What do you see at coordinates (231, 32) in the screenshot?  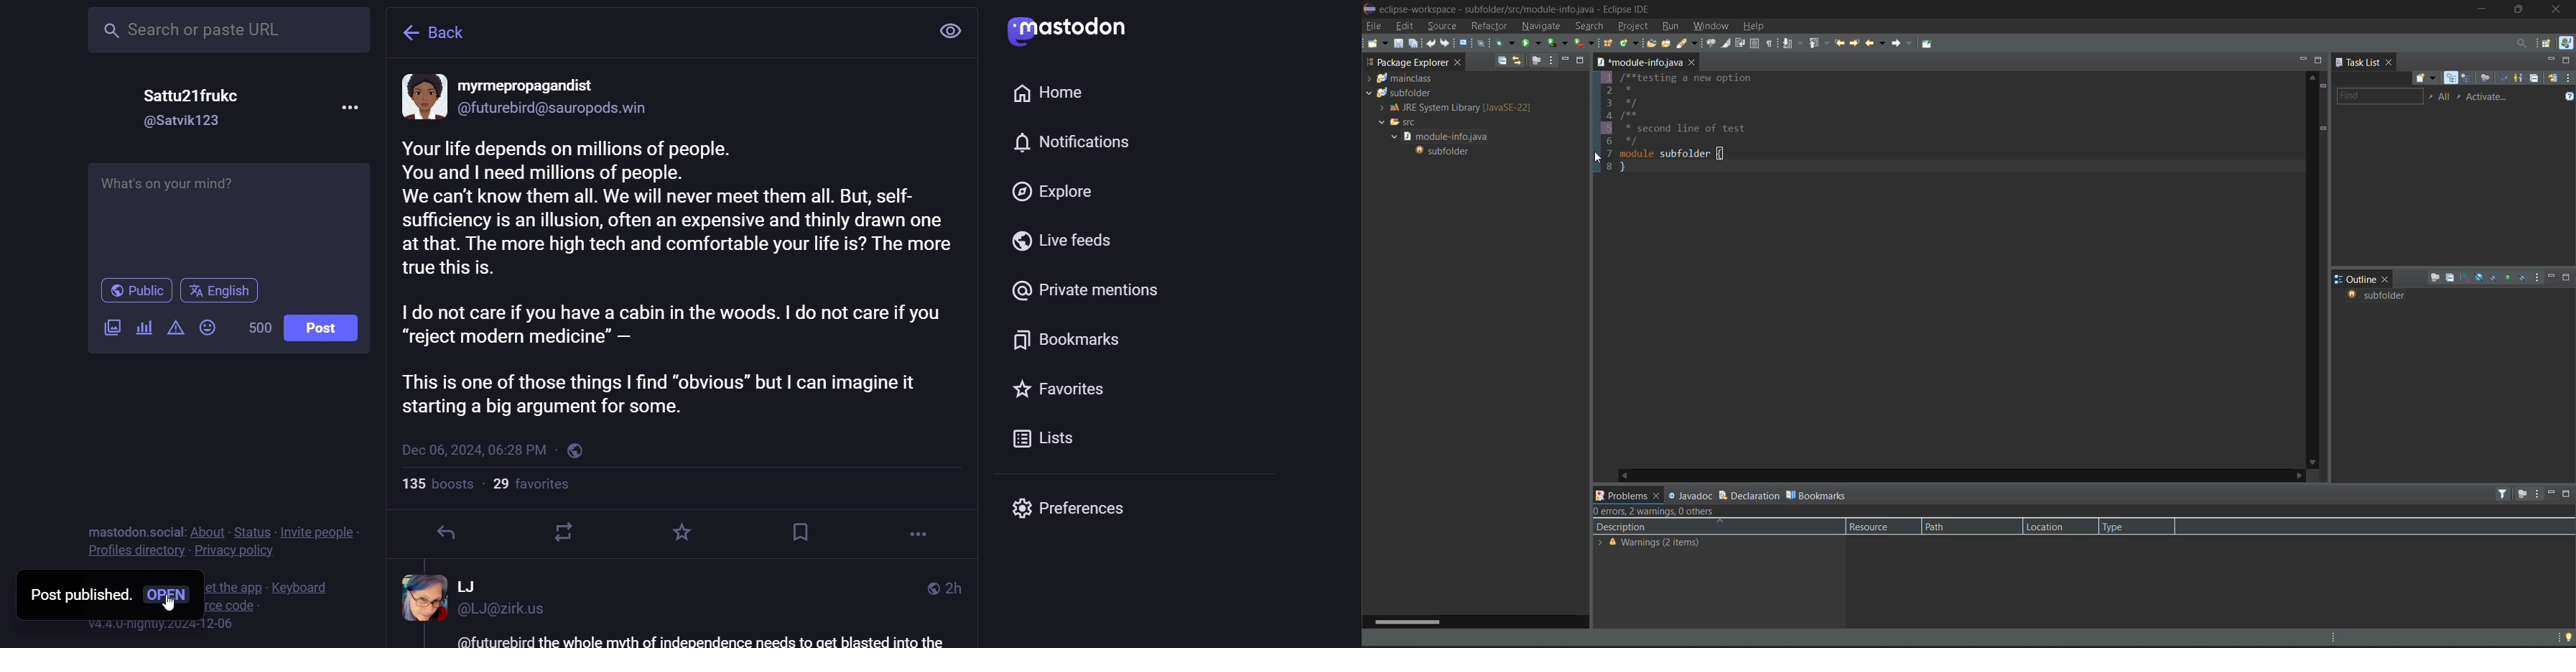 I see `search` at bounding box center [231, 32].